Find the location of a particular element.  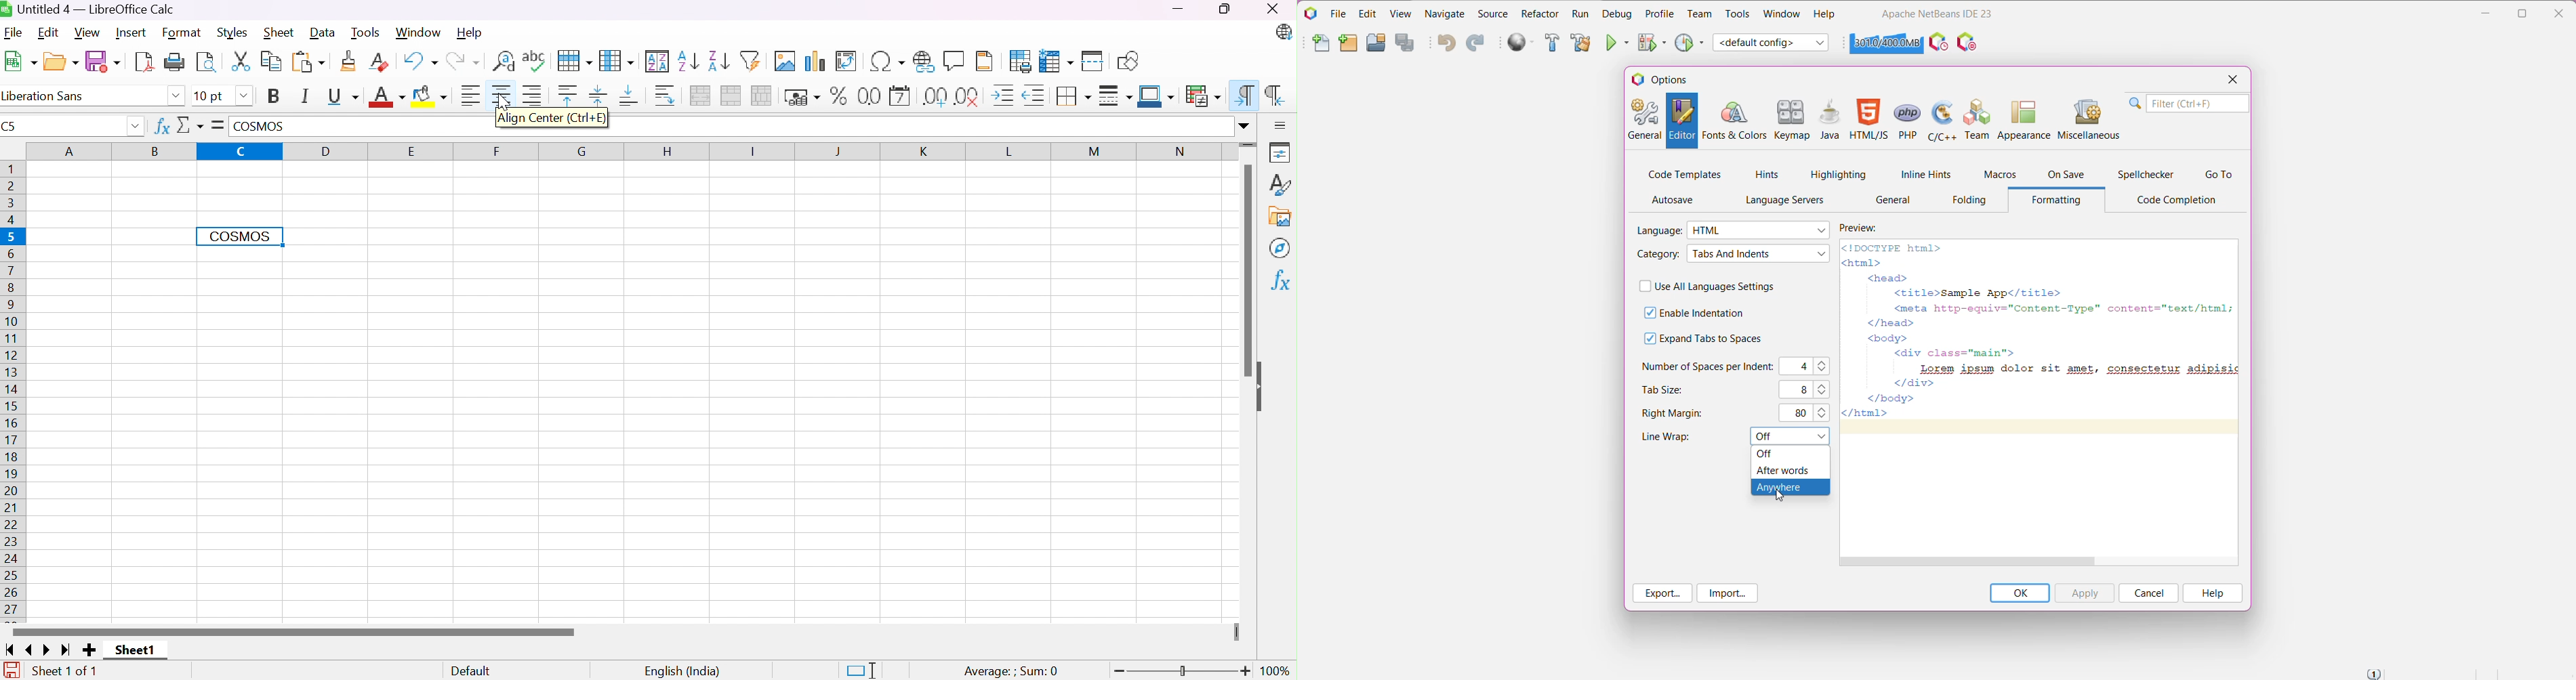

New Project is located at coordinates (1348, 44).